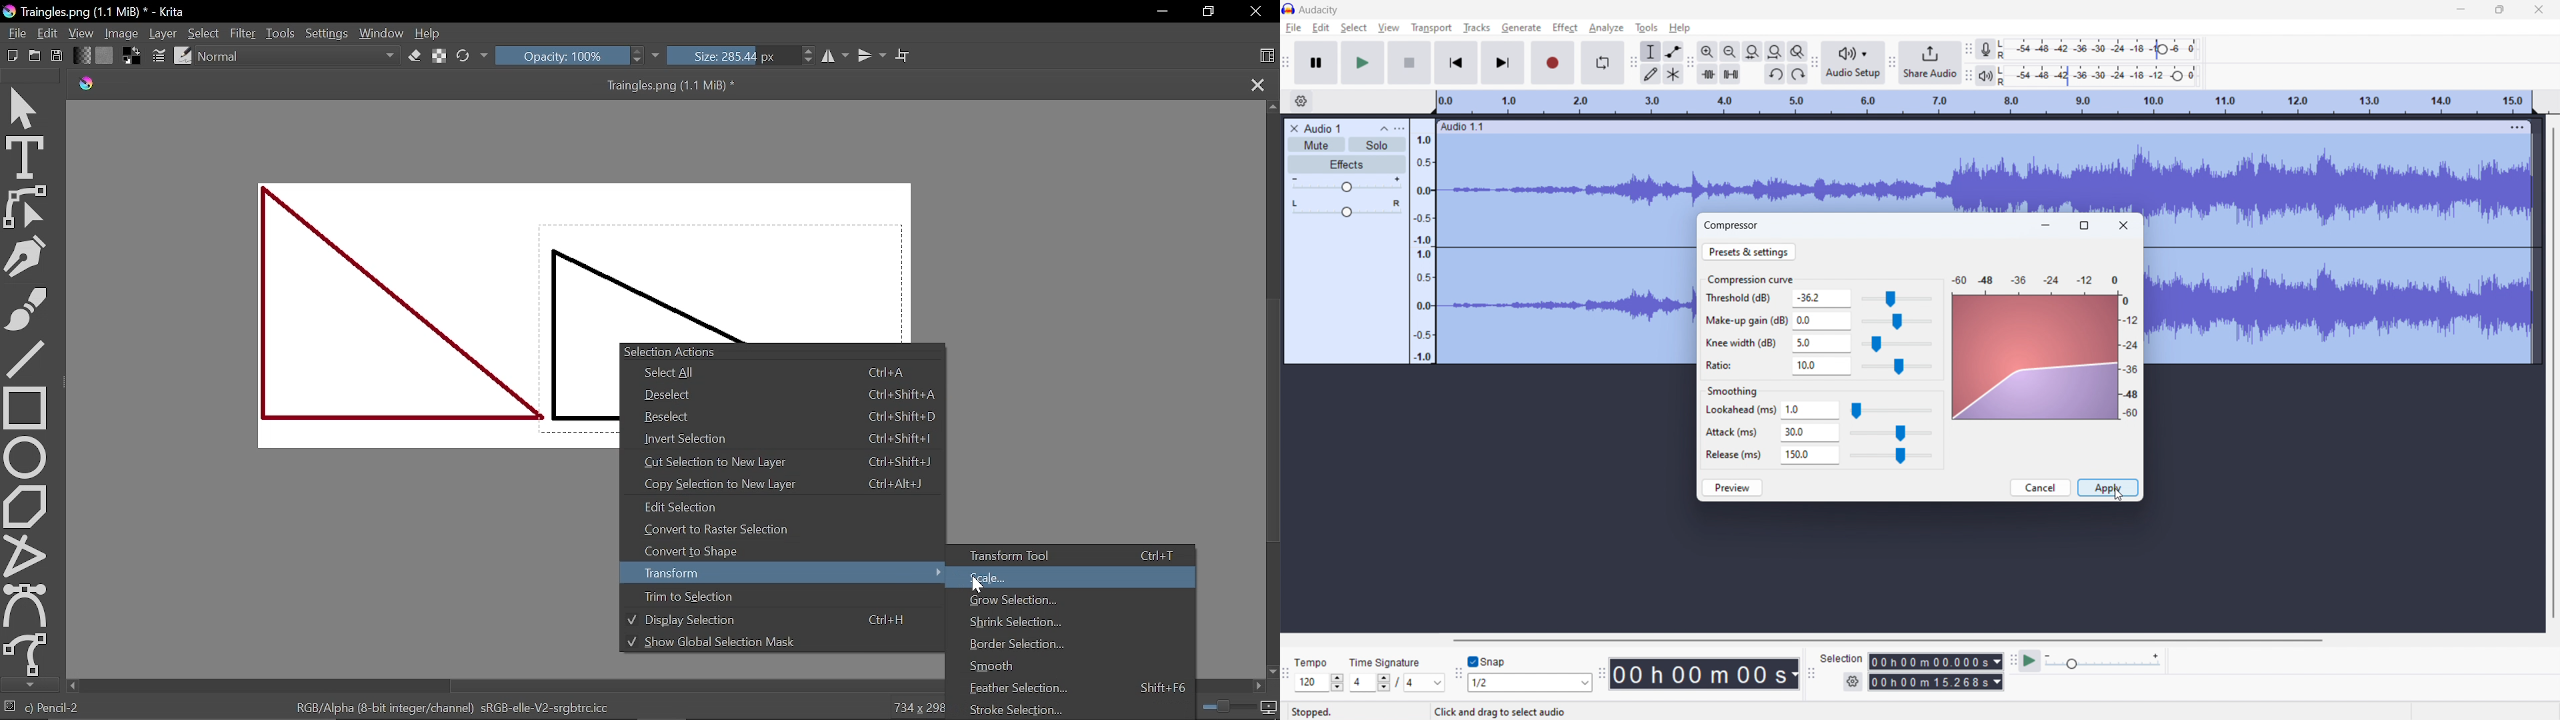 This screenshot has height=728, width=2576. Describe the element at coordinates (1841, 657) in the screenshot. I see `Selection` at that location.